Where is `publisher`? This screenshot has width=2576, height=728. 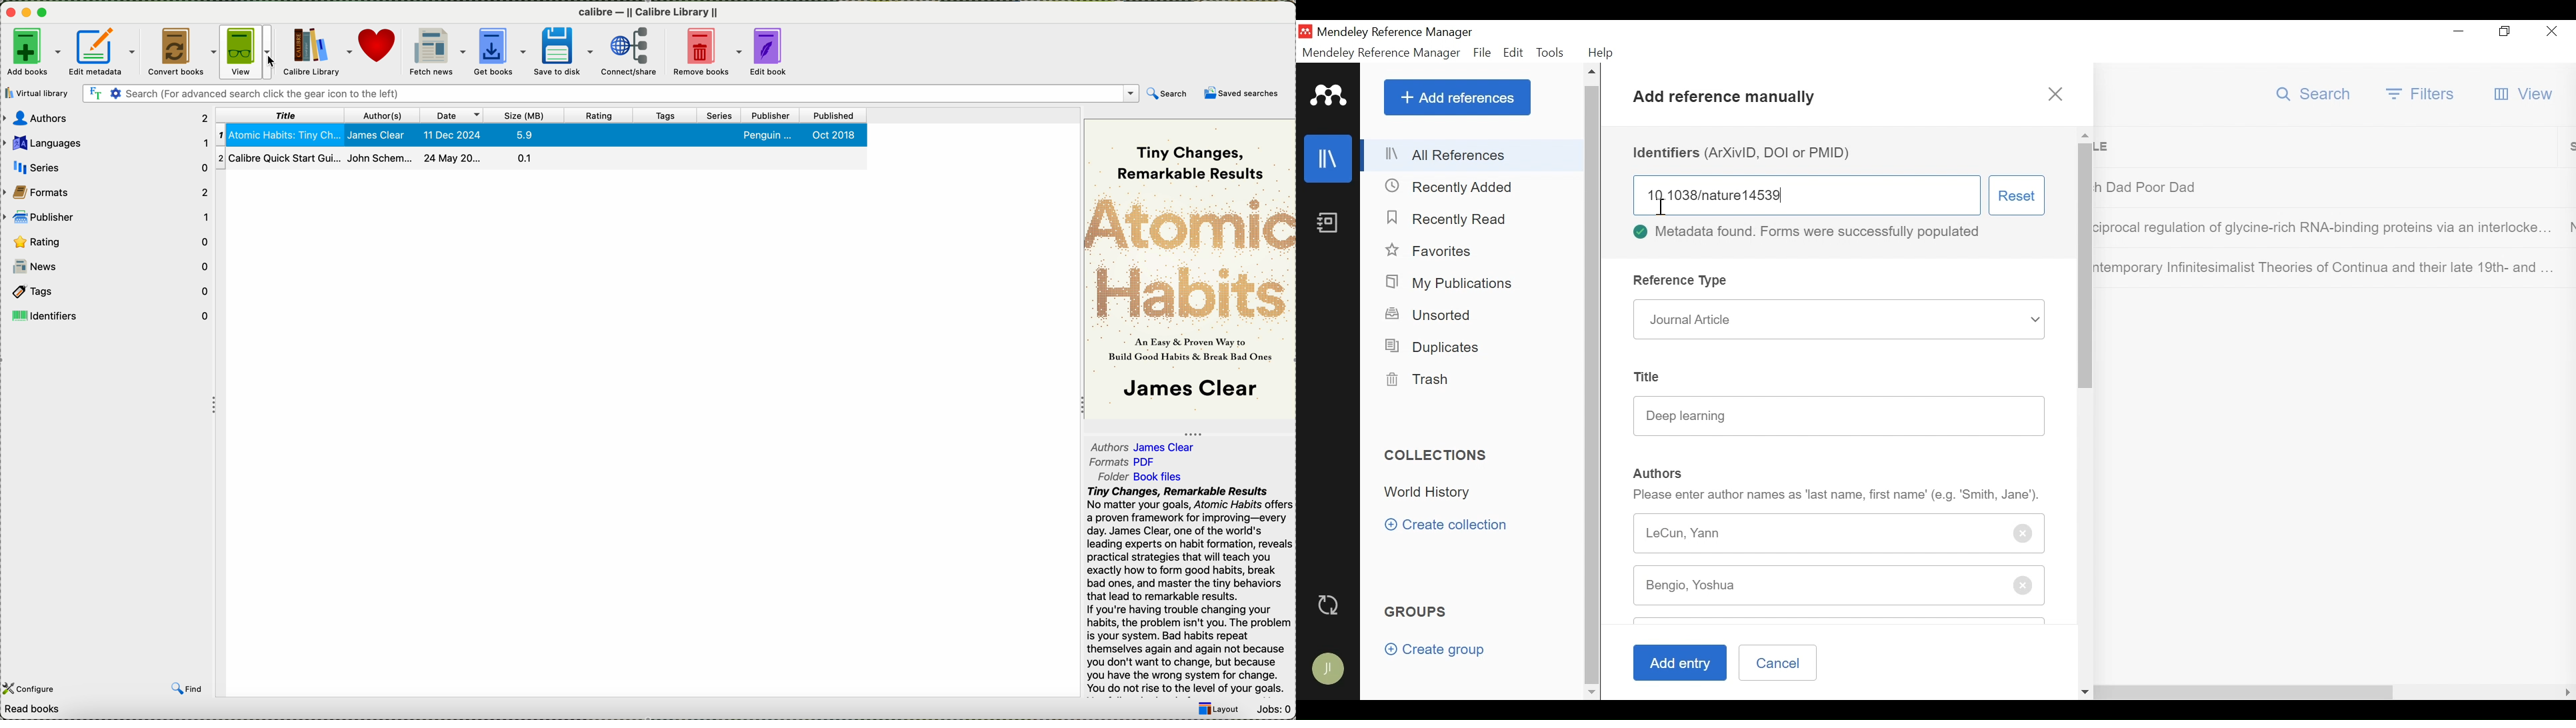 publisher is located at coordinates (771, 116).